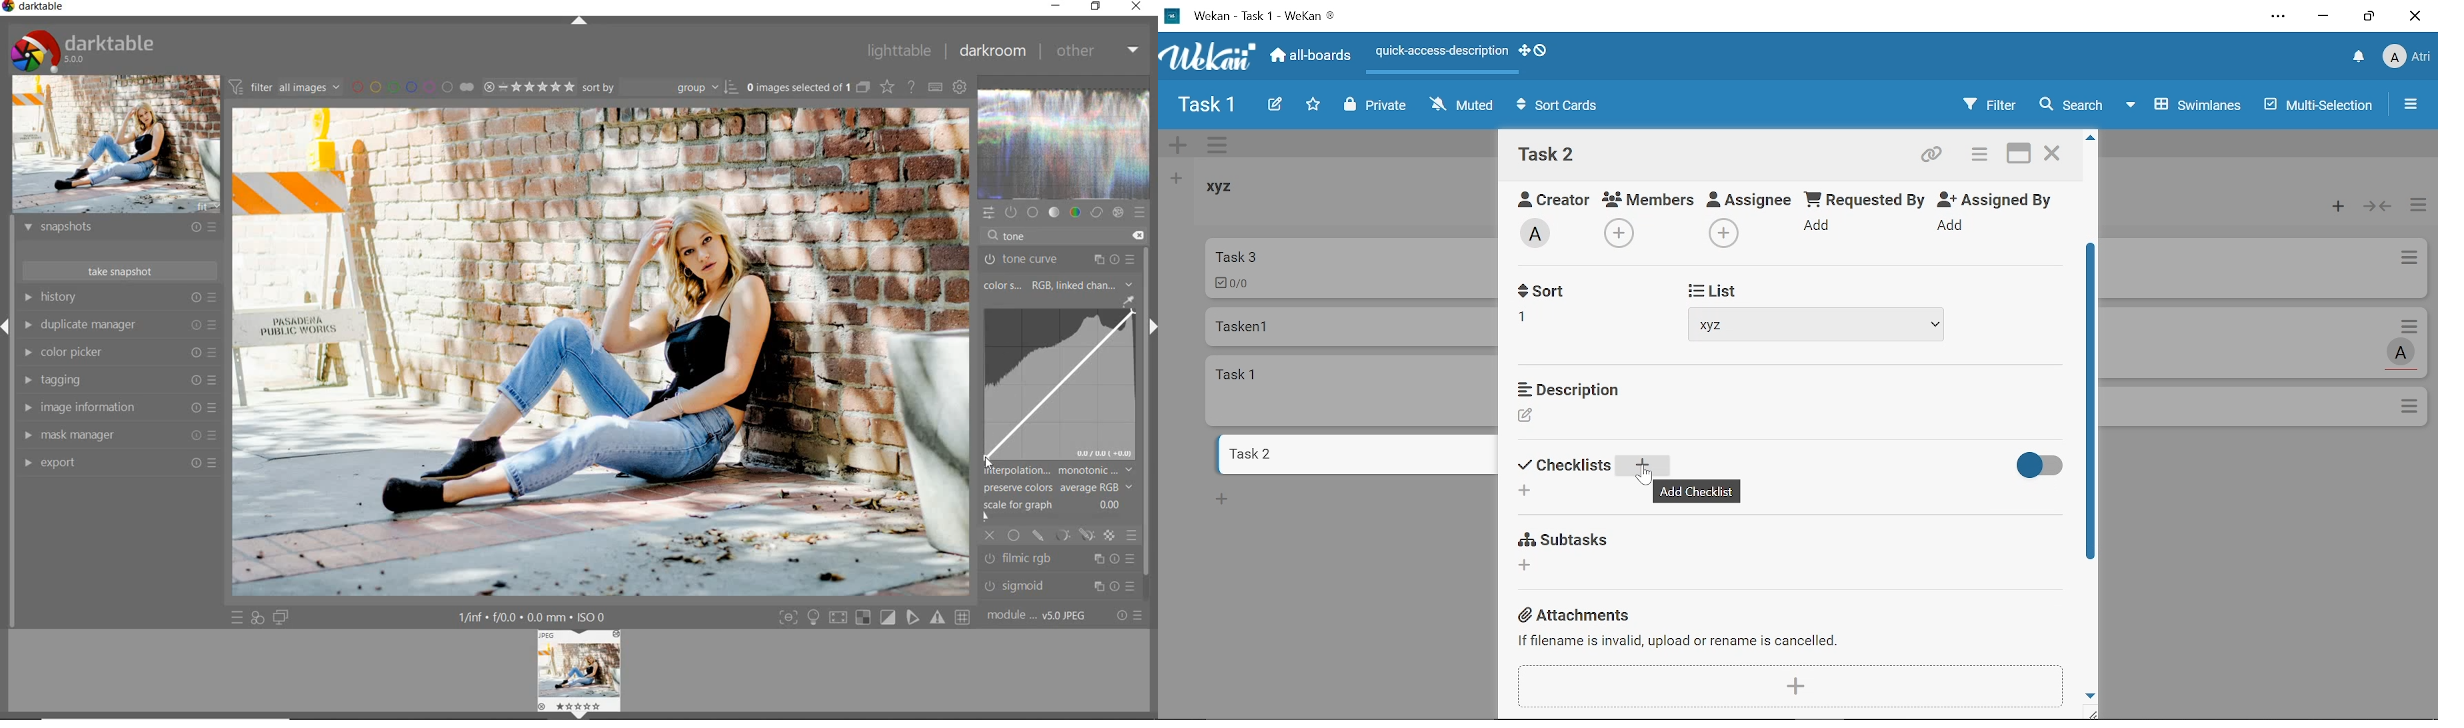 This screenshot has height=728, width=2464. I want to click on quick access panel, so click(988, 212).